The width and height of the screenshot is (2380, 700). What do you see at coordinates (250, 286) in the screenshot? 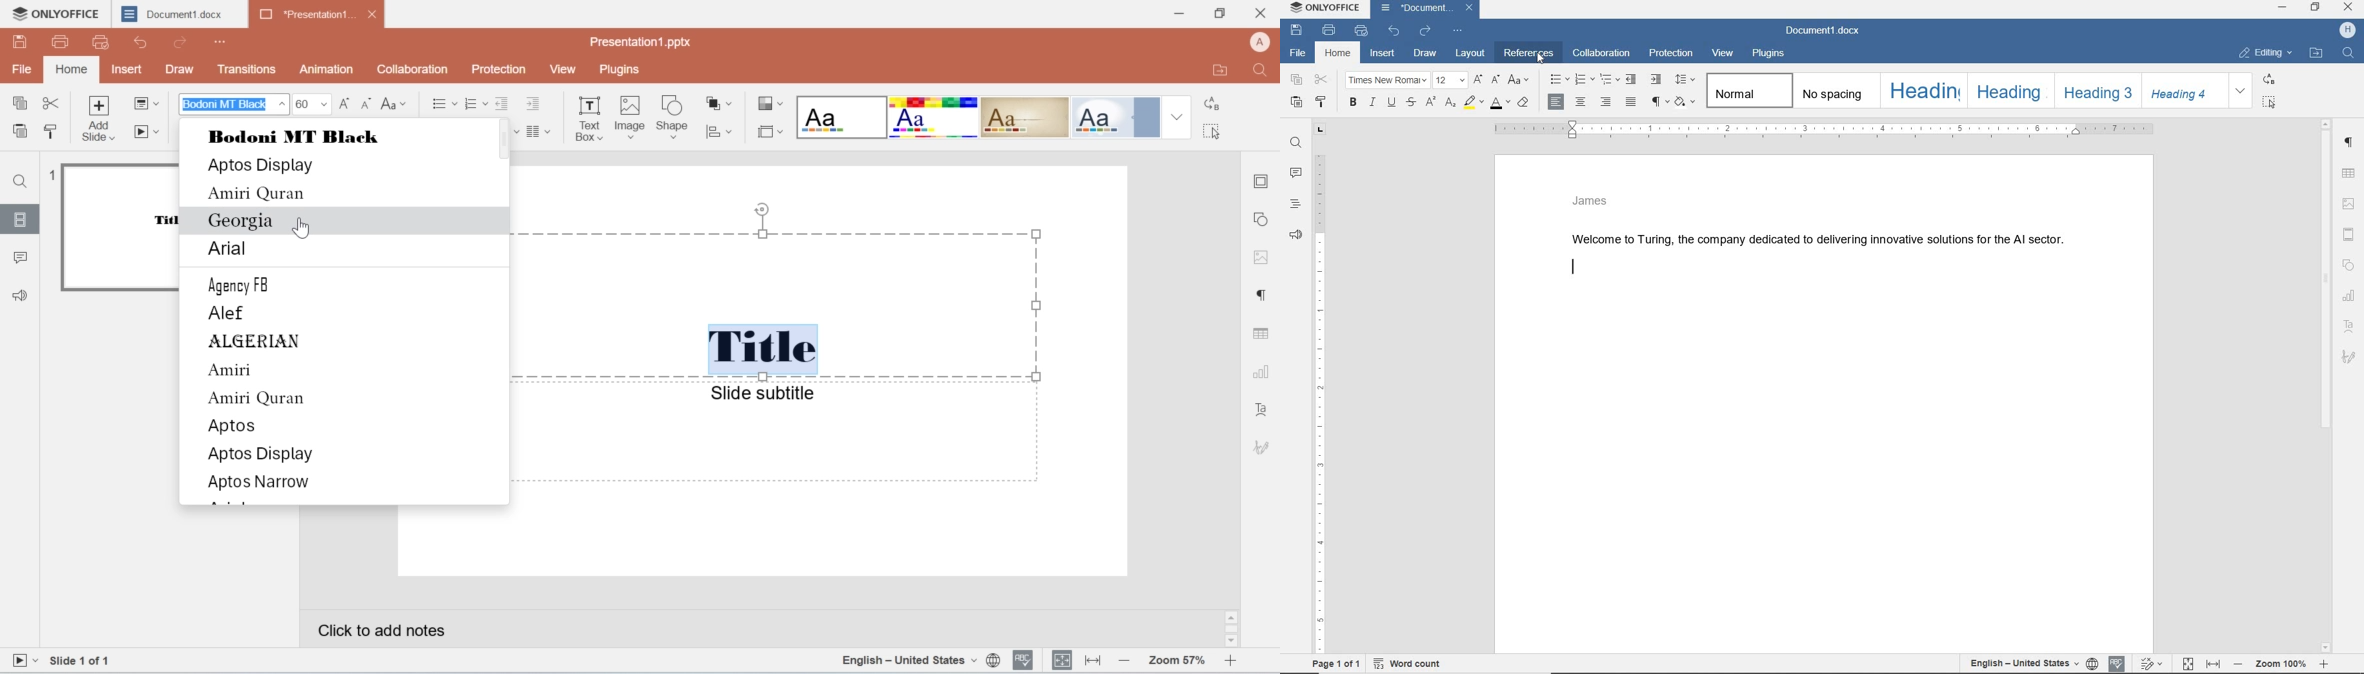
I see `Agency FB` at bounding box center [250, 286].